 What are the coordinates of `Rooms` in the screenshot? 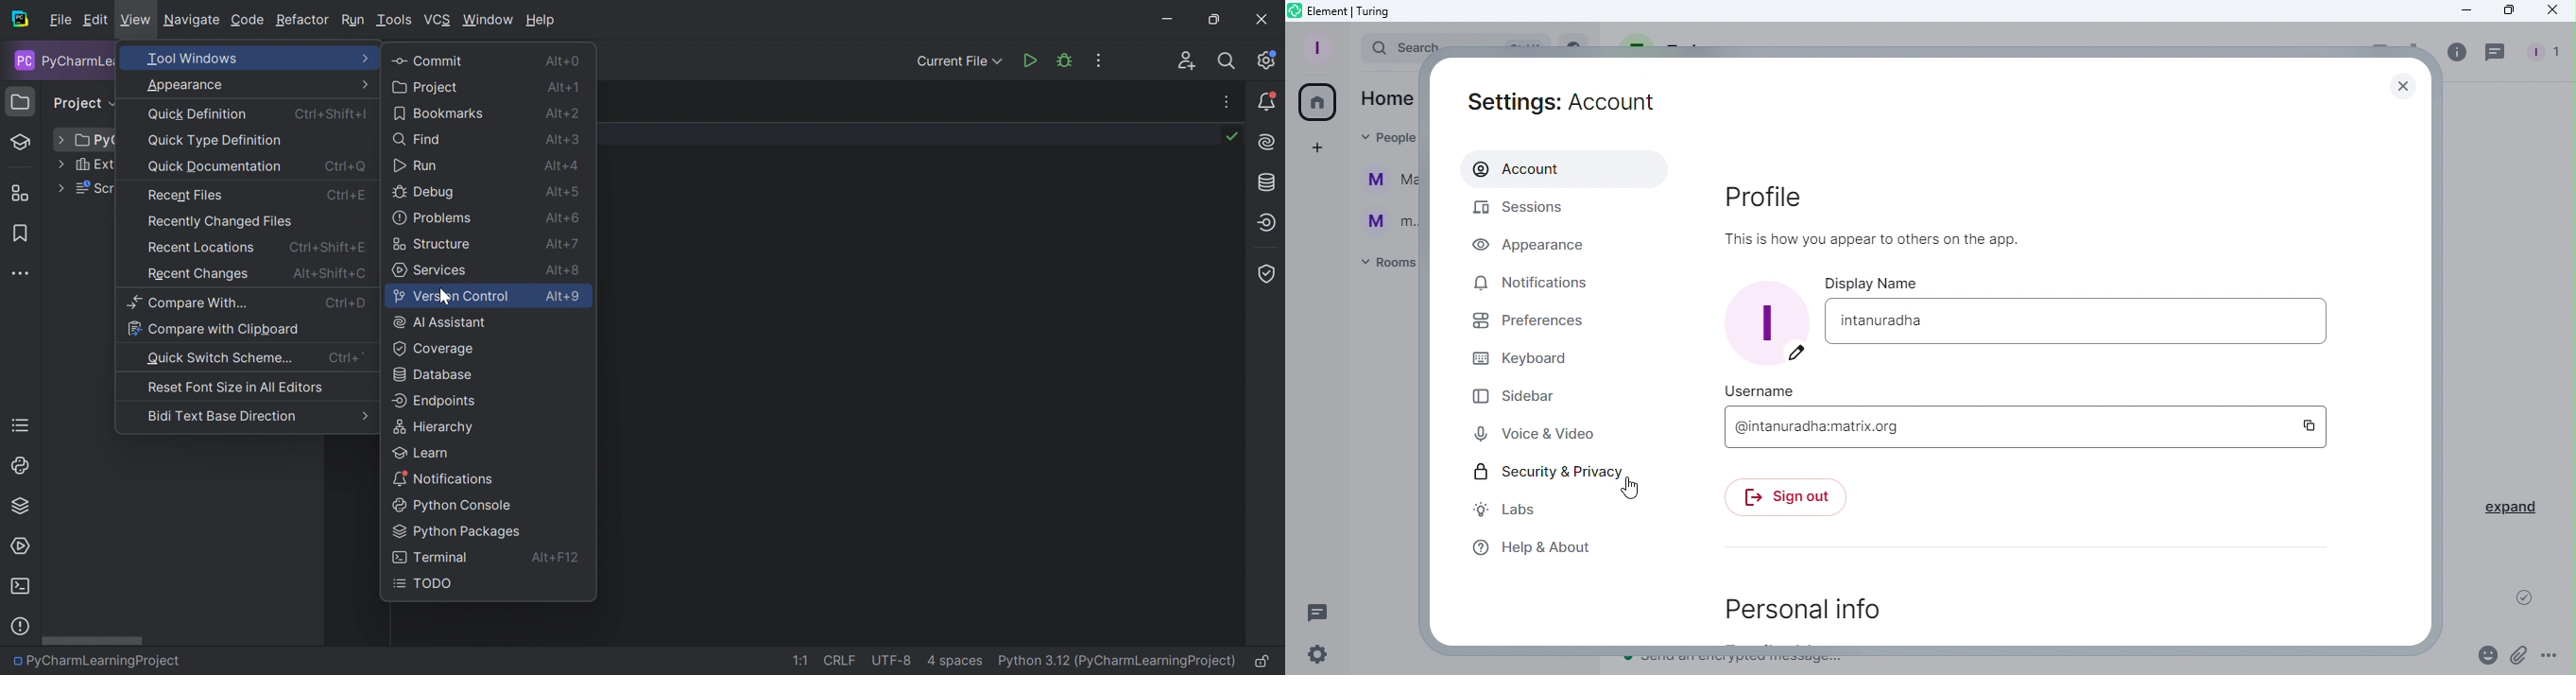 It's located at (1385, 265).